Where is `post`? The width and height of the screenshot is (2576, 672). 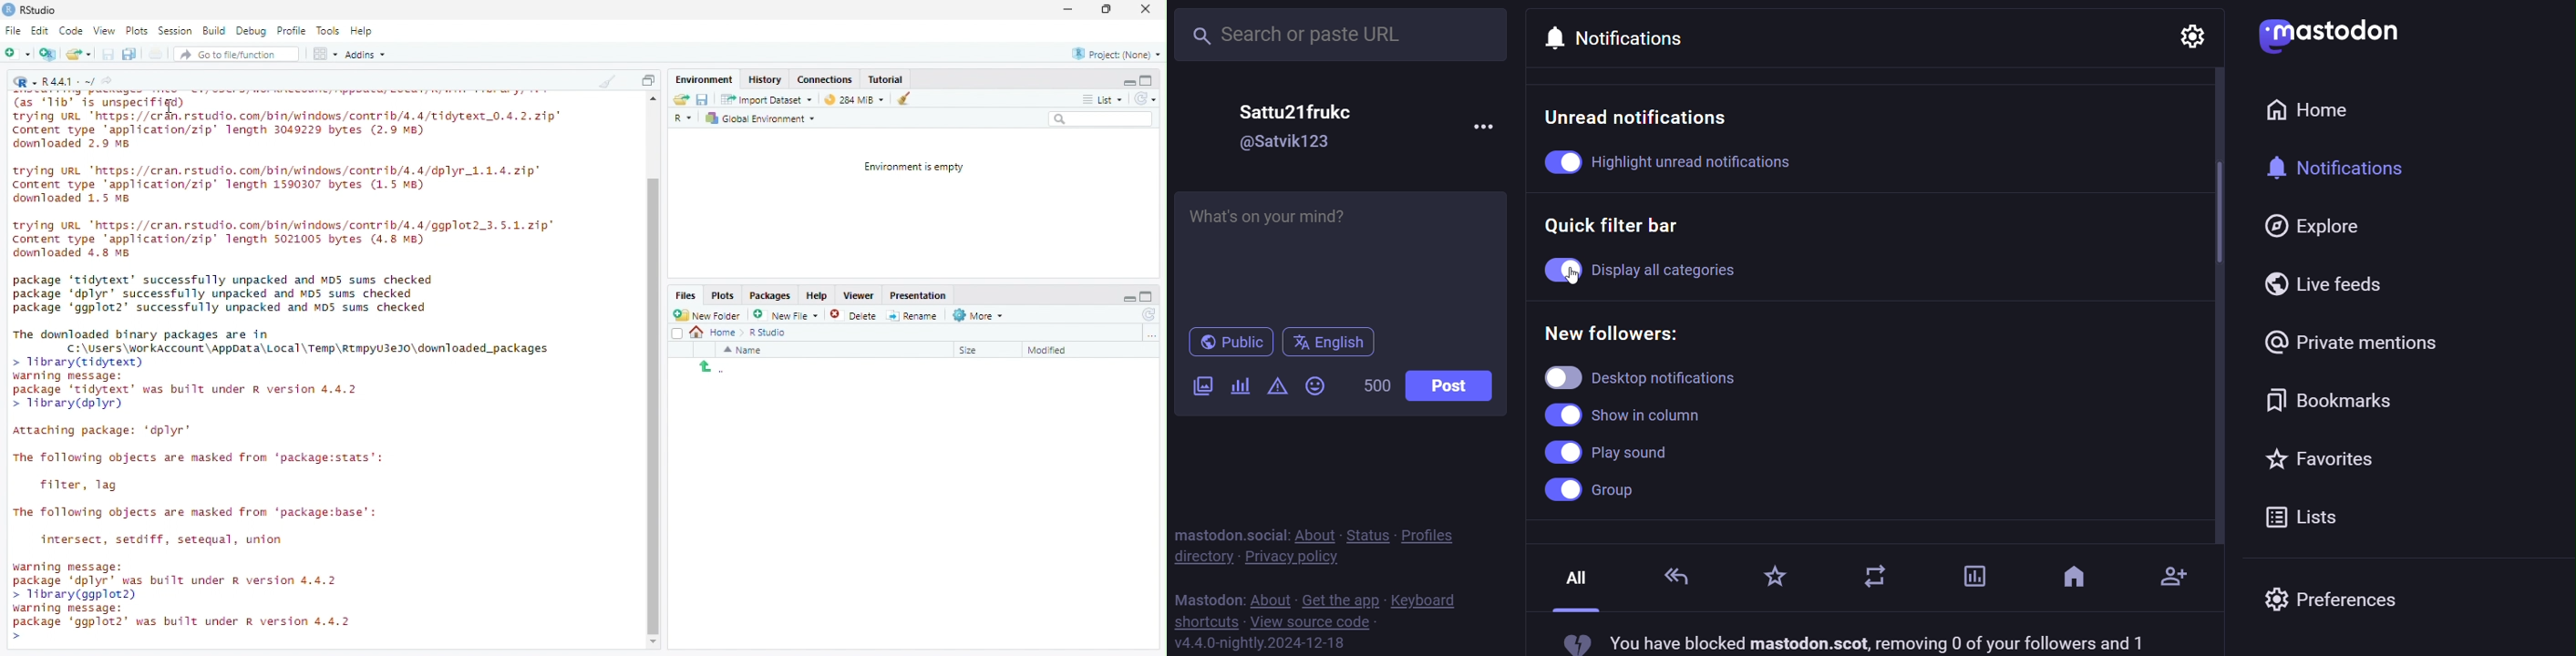 post is located at coordinates (1451, 385).